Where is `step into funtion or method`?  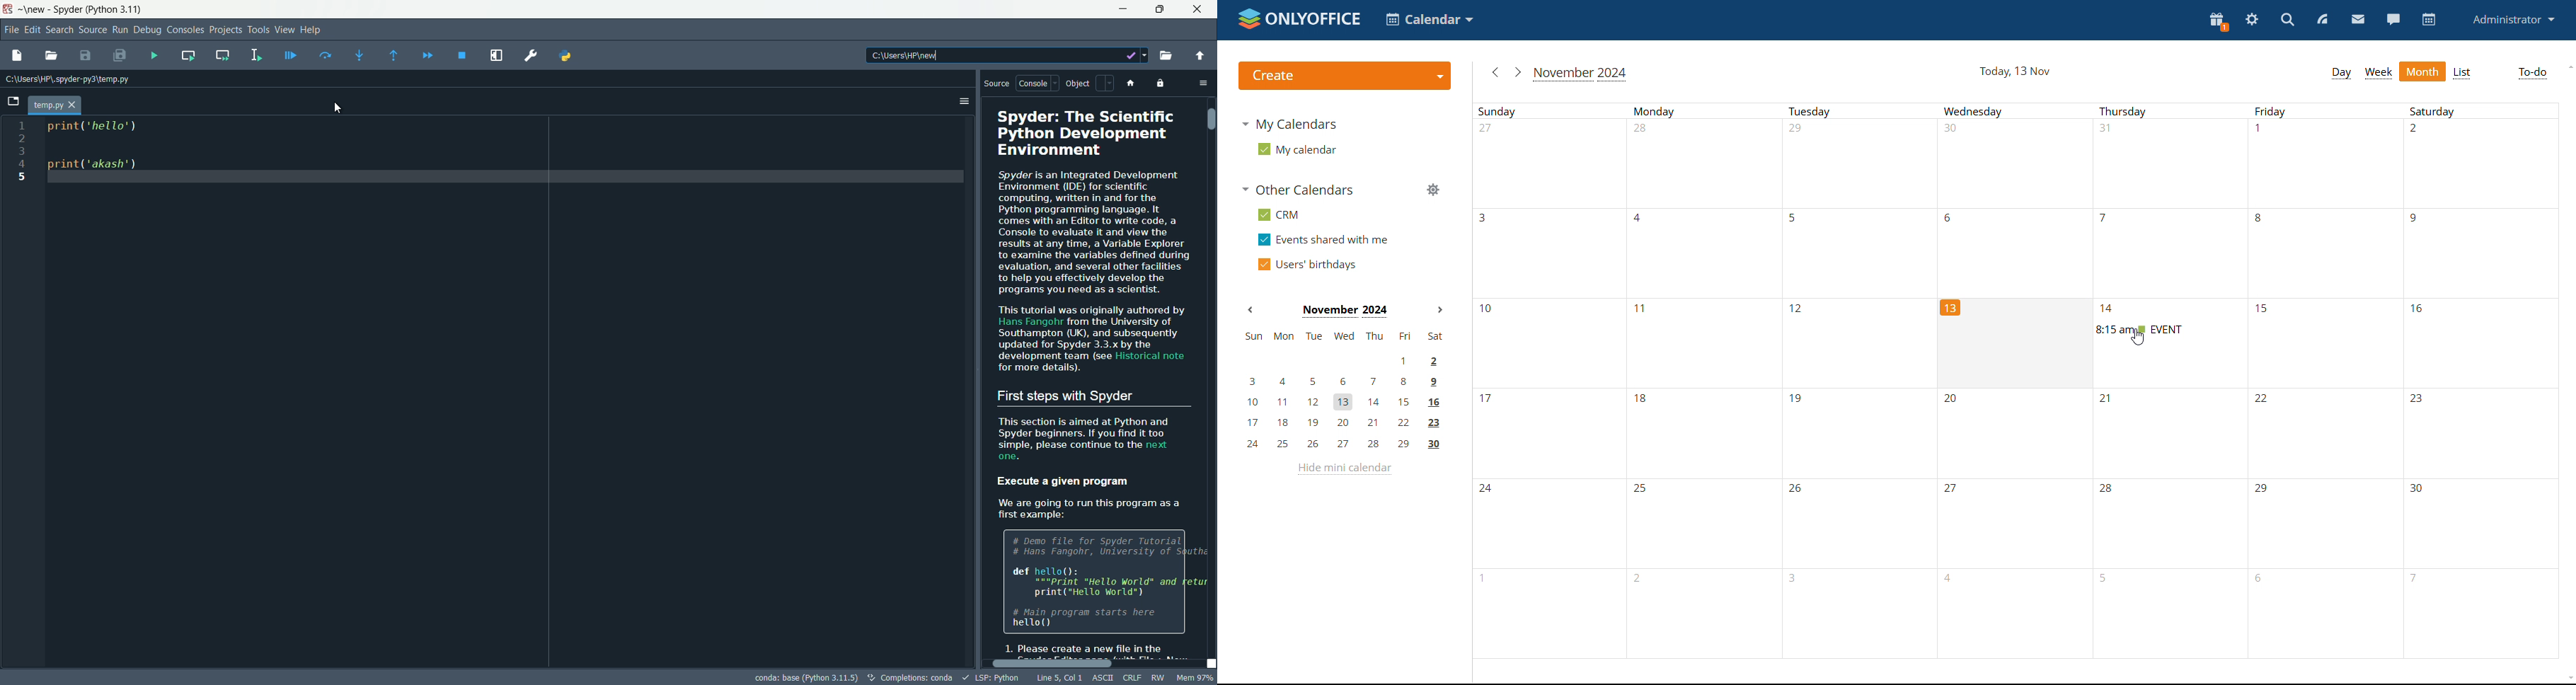
step into funtion or method is located at coordinates (361, 55).